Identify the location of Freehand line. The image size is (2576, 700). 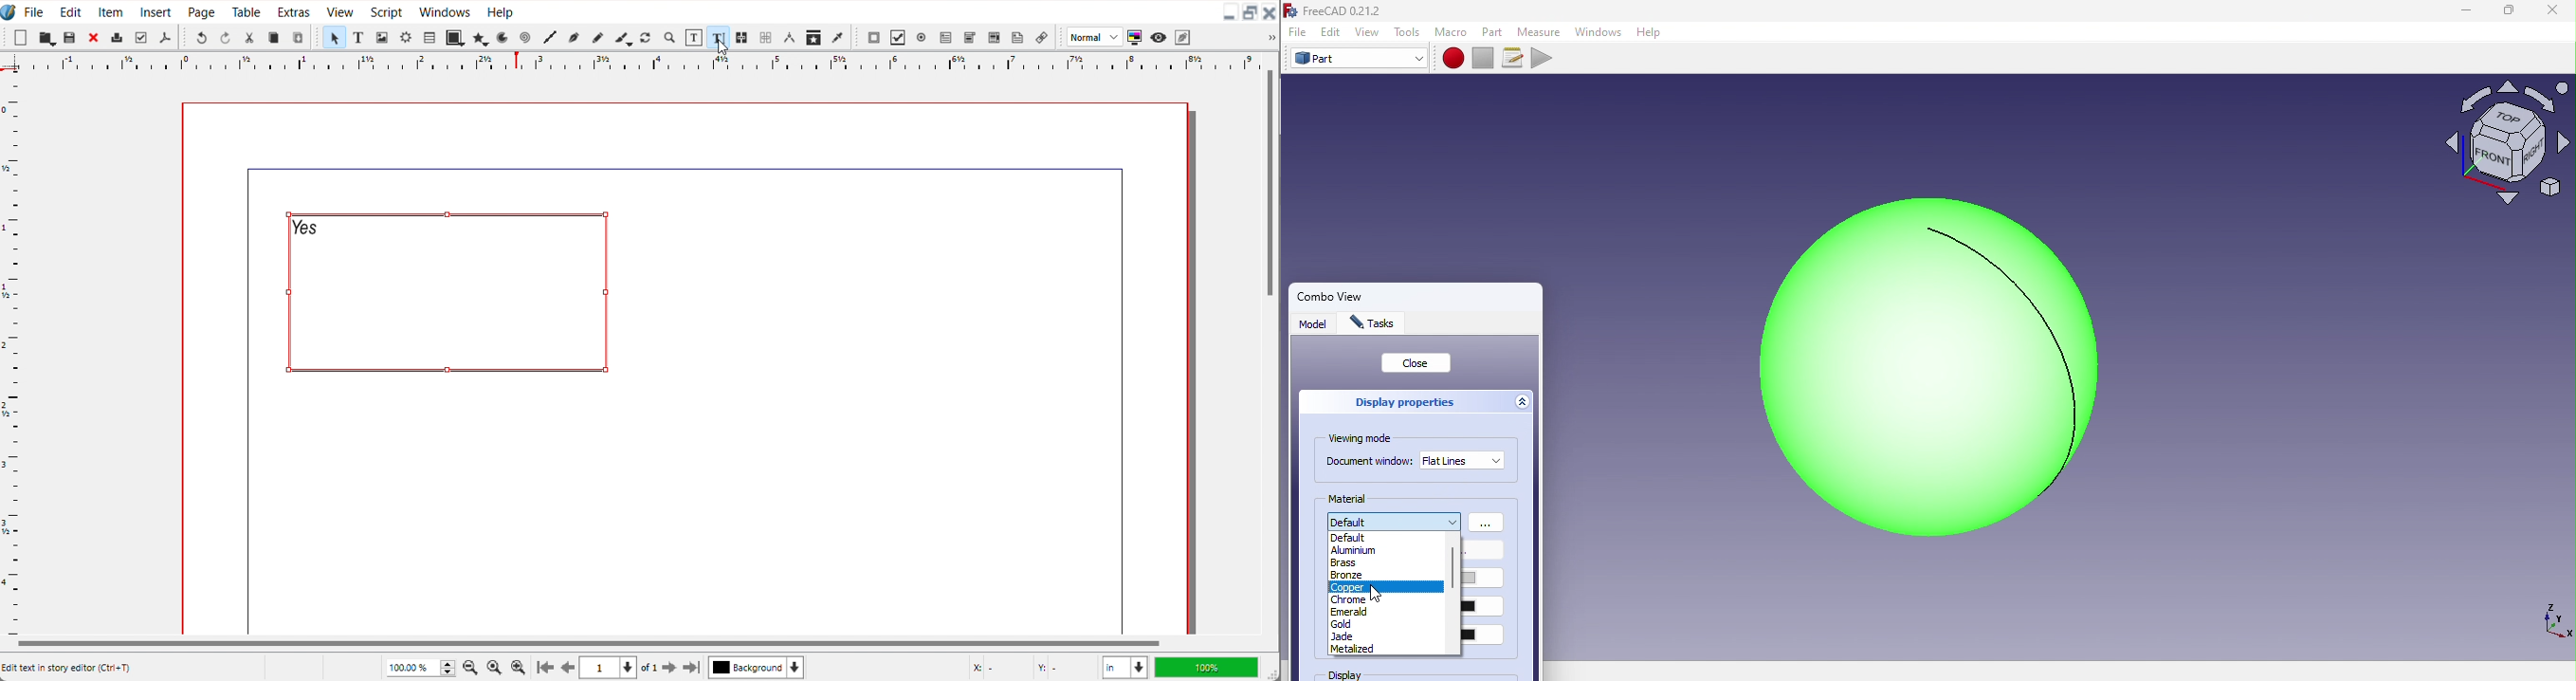
(596, 37).